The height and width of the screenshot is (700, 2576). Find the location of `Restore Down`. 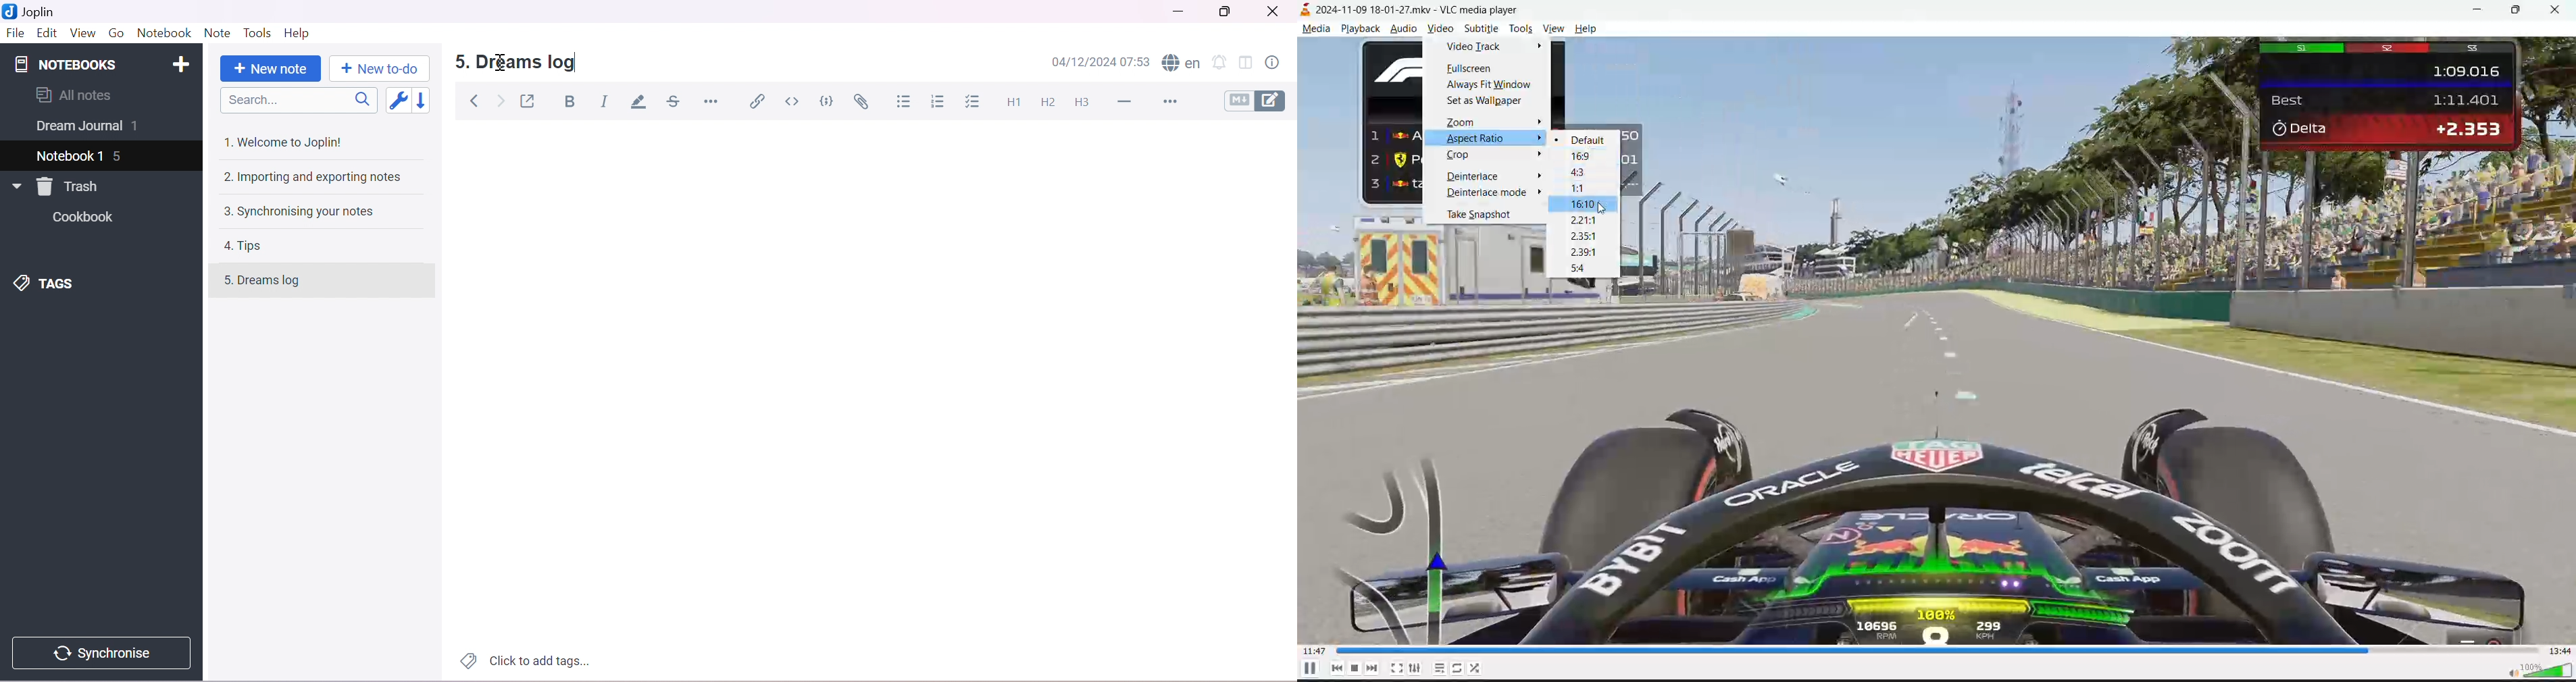

Restore Down is located at coordinates (1230, 11).